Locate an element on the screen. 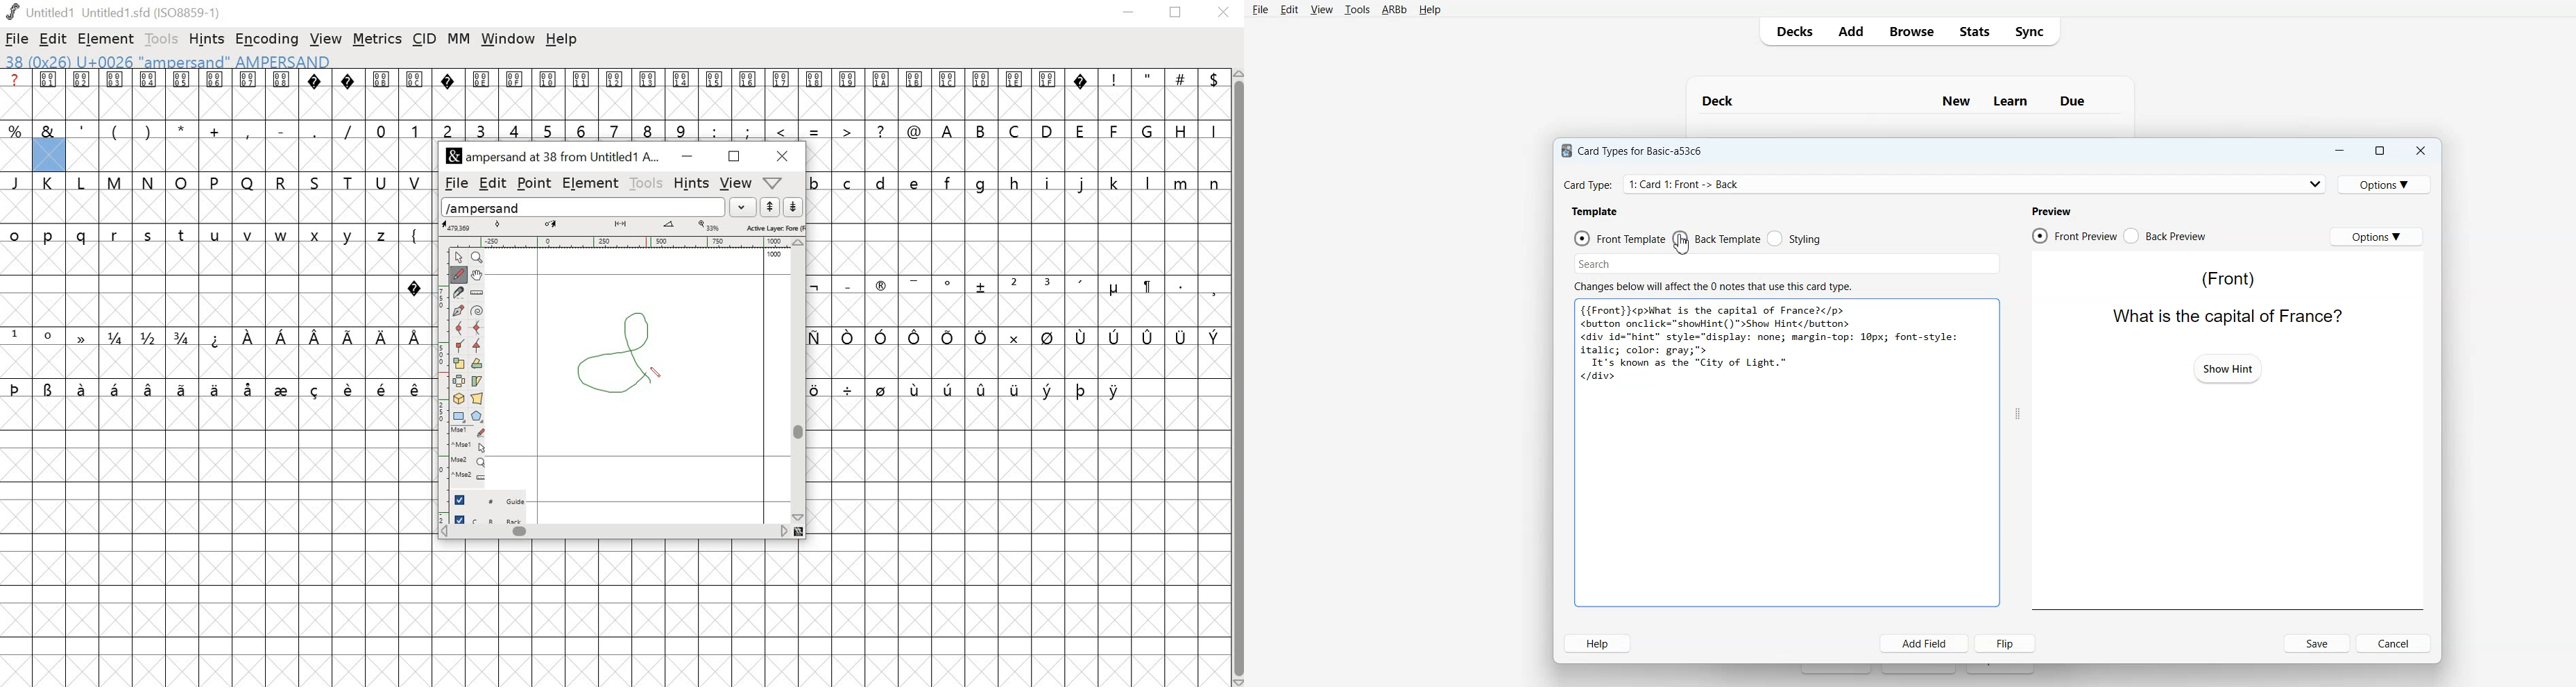 The height and width of the screenshot is (700, 2576). File is located at coordinates (1260, 9).